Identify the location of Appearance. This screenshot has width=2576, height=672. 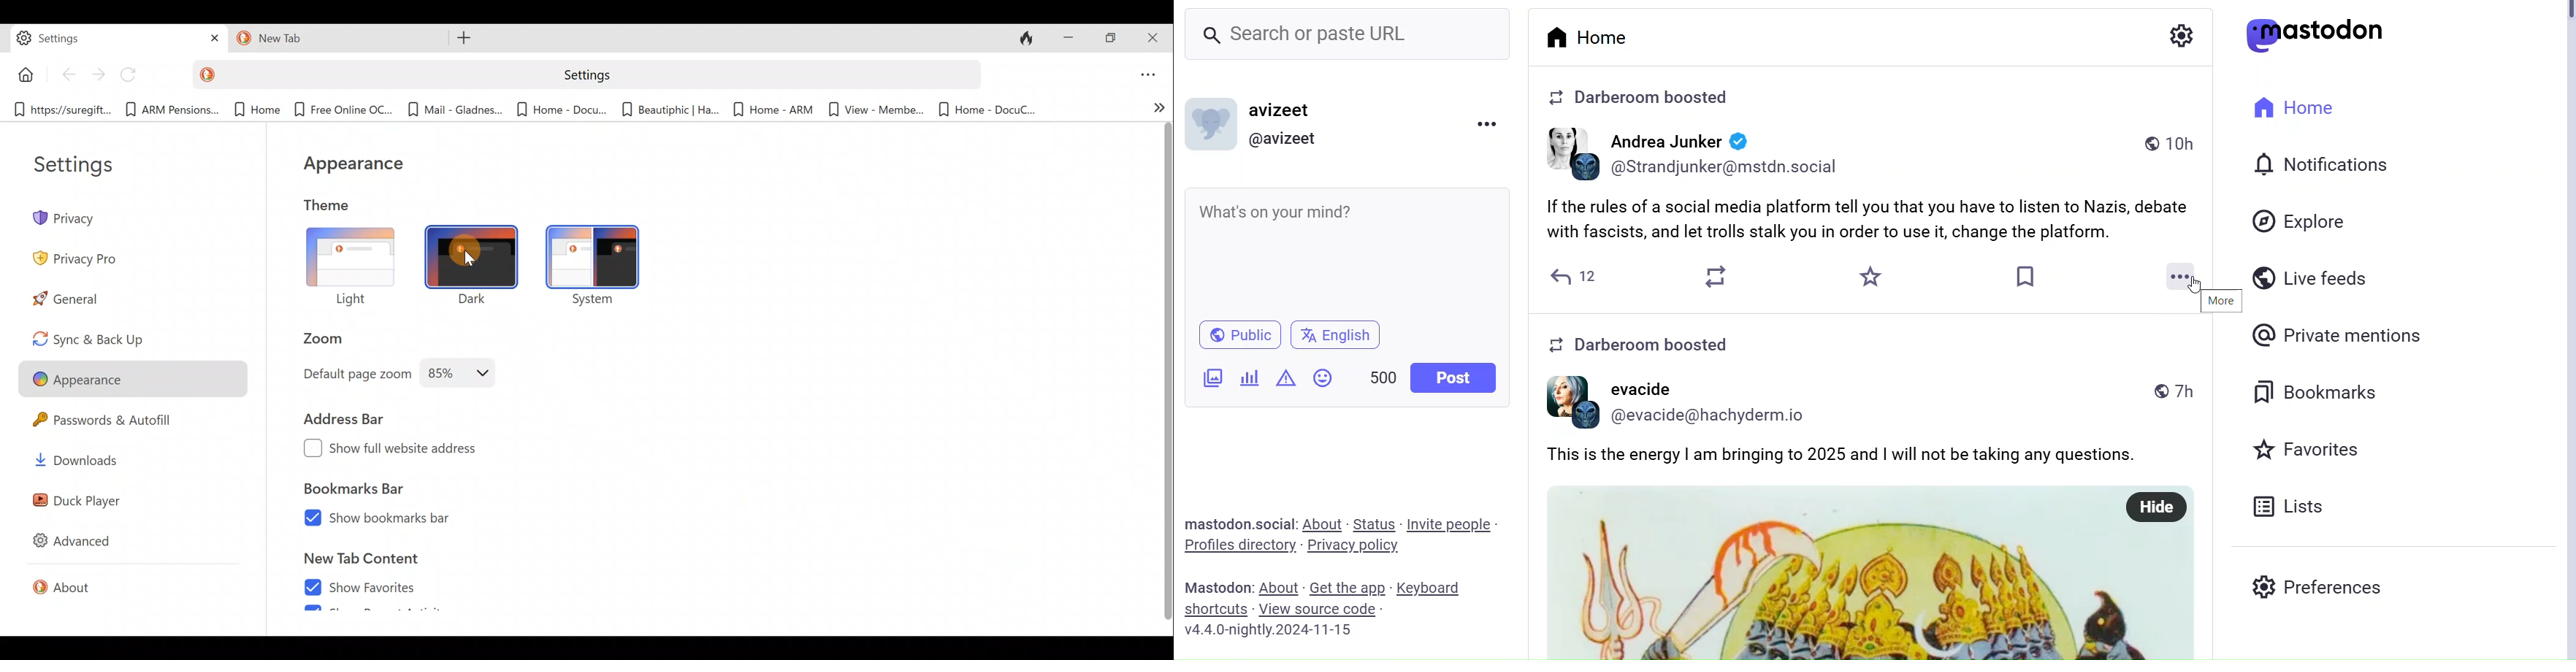
(356, 169).